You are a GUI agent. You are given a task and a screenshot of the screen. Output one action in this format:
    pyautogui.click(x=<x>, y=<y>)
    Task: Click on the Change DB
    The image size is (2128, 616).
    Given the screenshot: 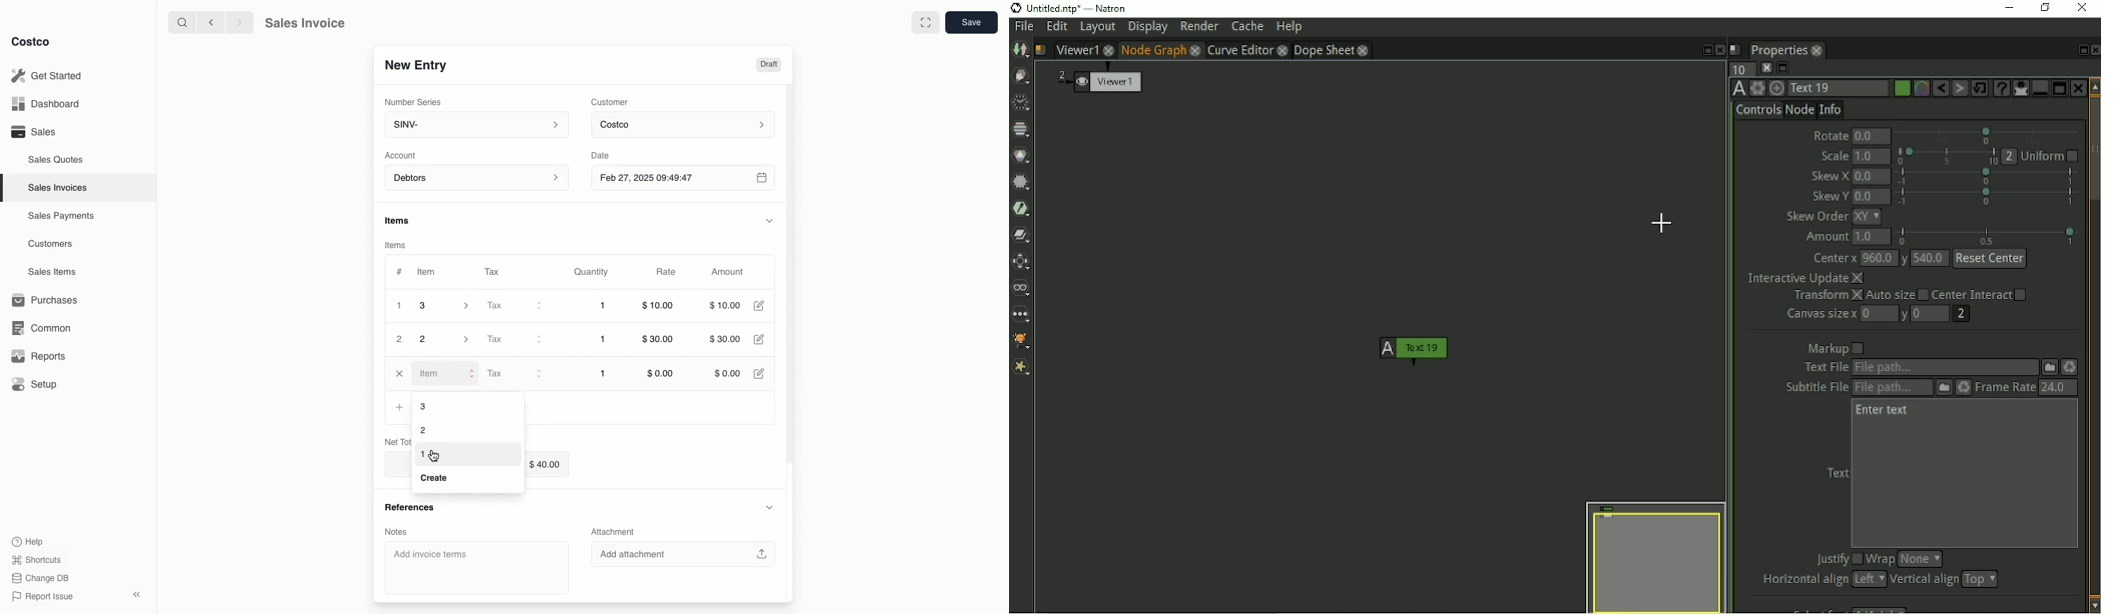 What is the action you would take?
    pyautogui.click(x=42, y=576)
    